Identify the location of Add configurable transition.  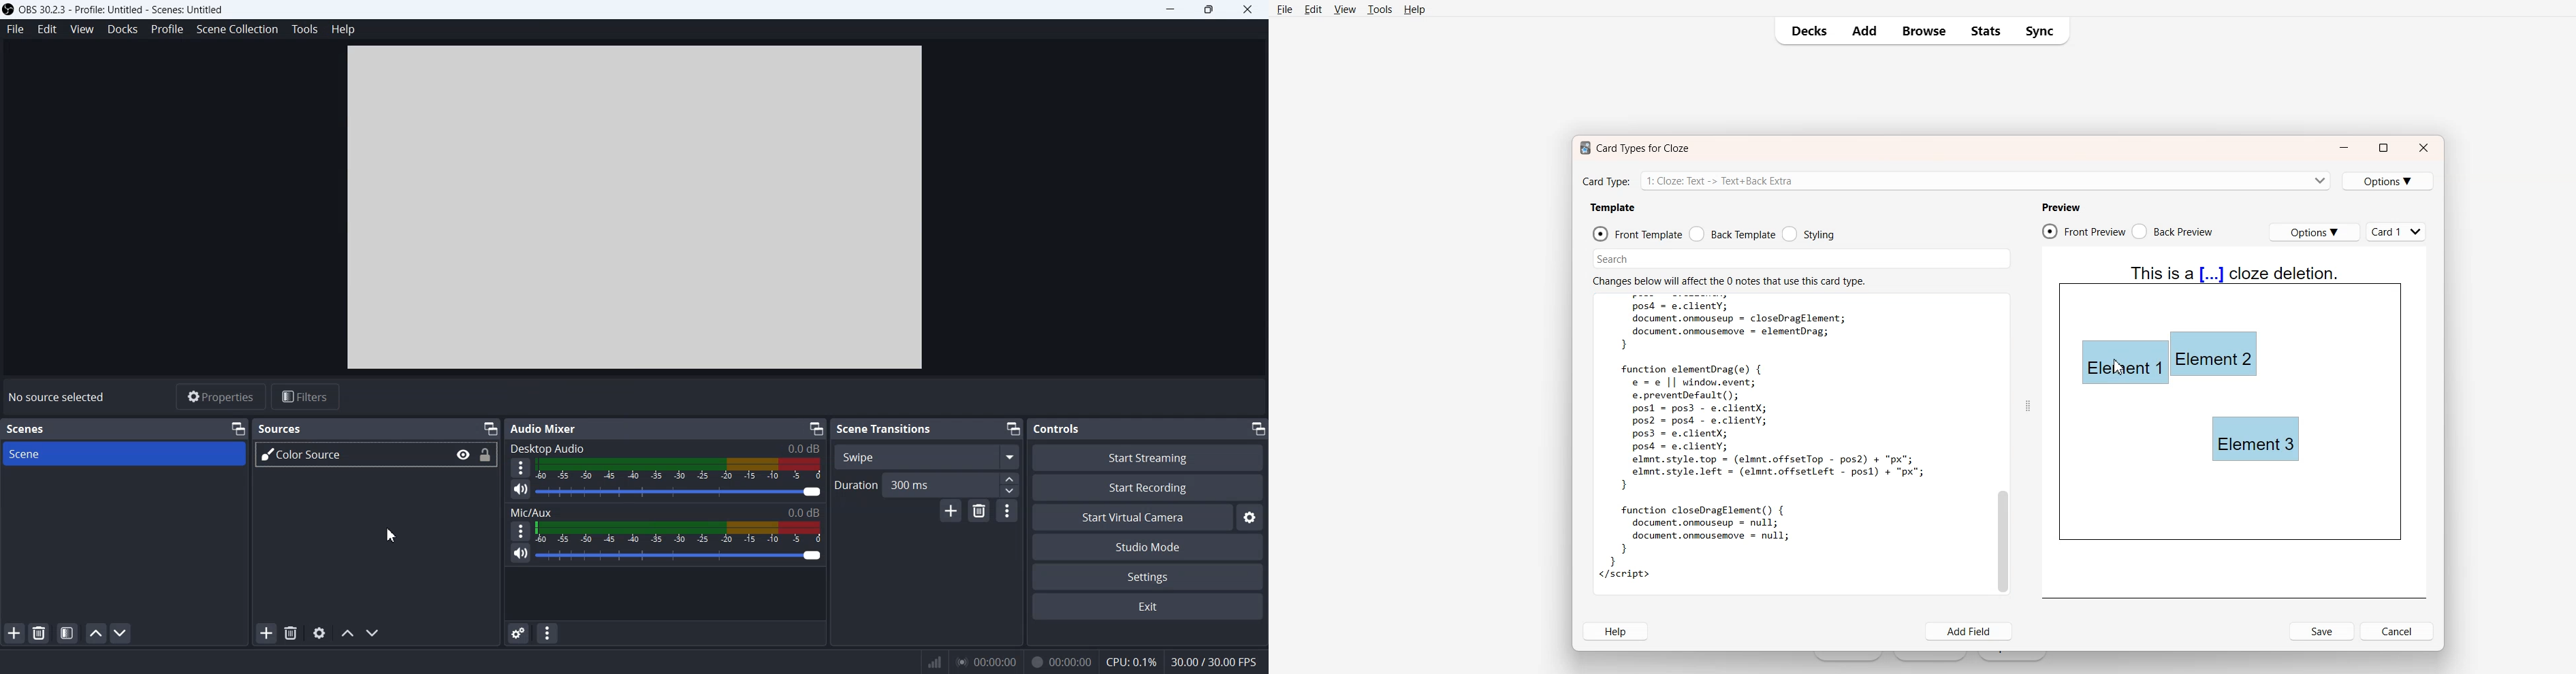
(951, 511).